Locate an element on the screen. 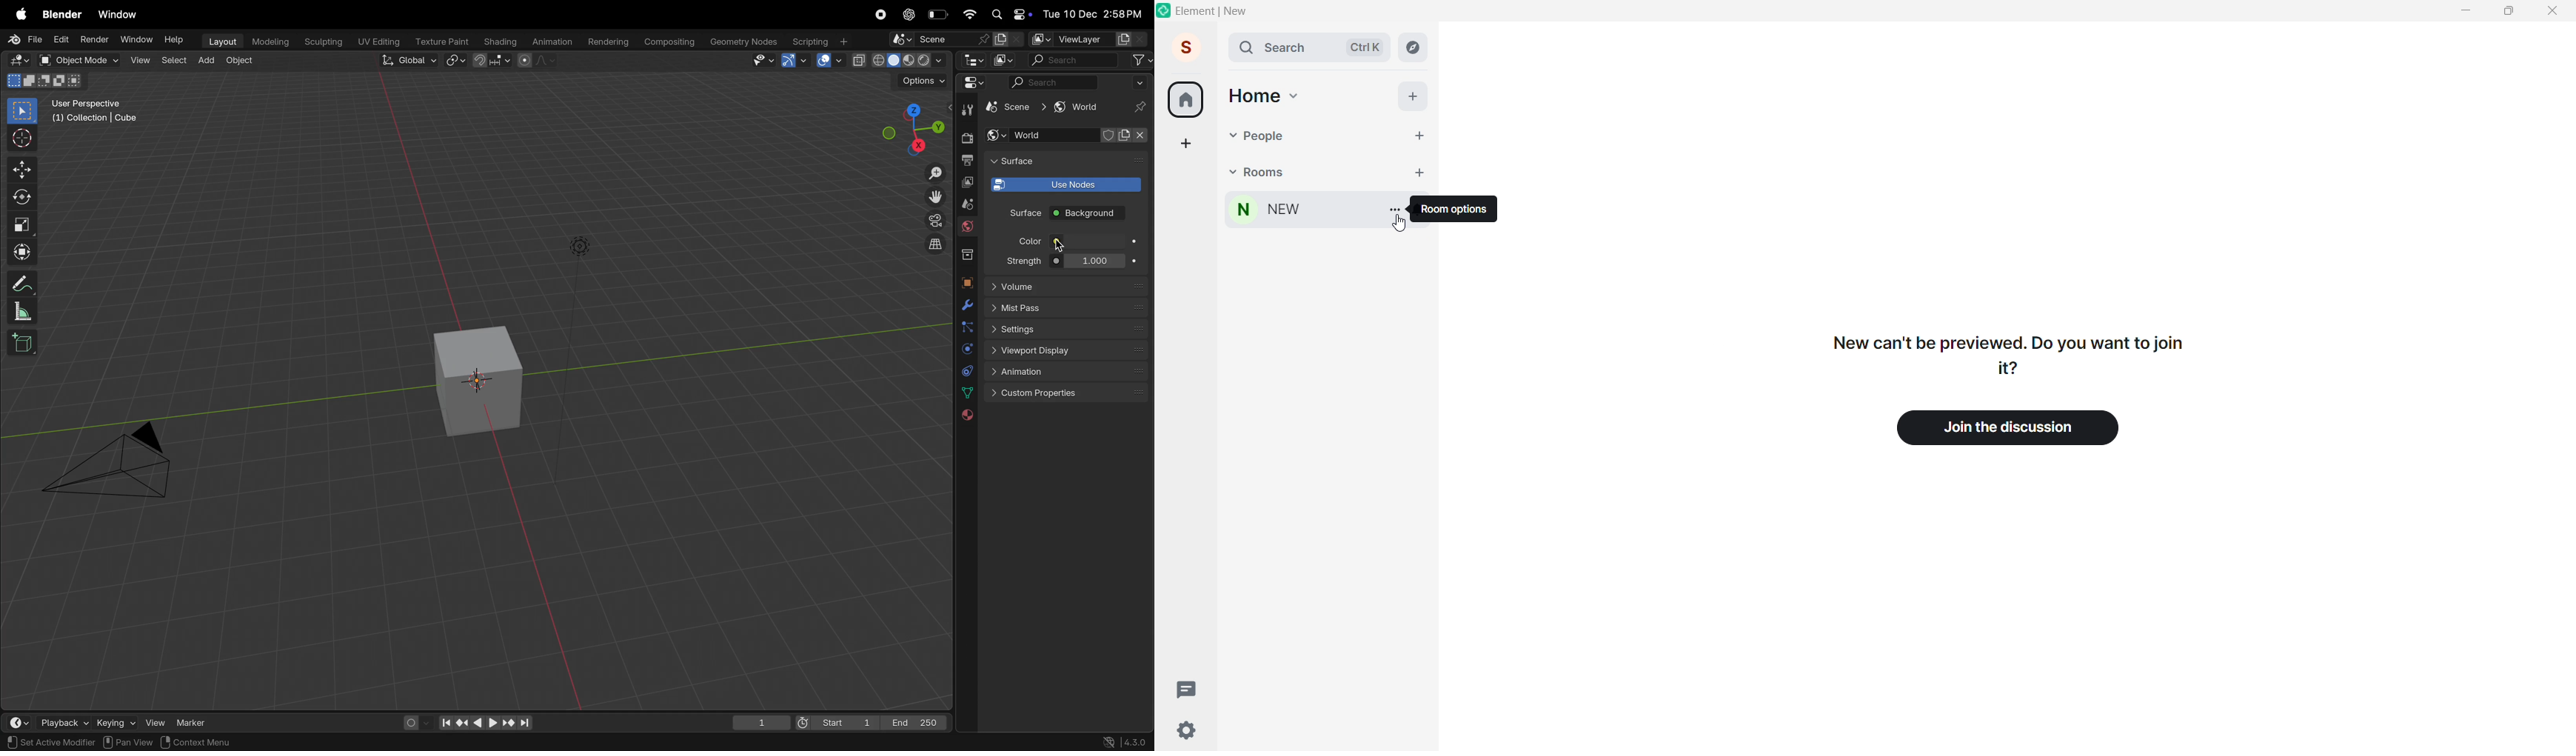 The width and height of the screenshot is (2576, 756). close is located at coordinates (2555, 10).